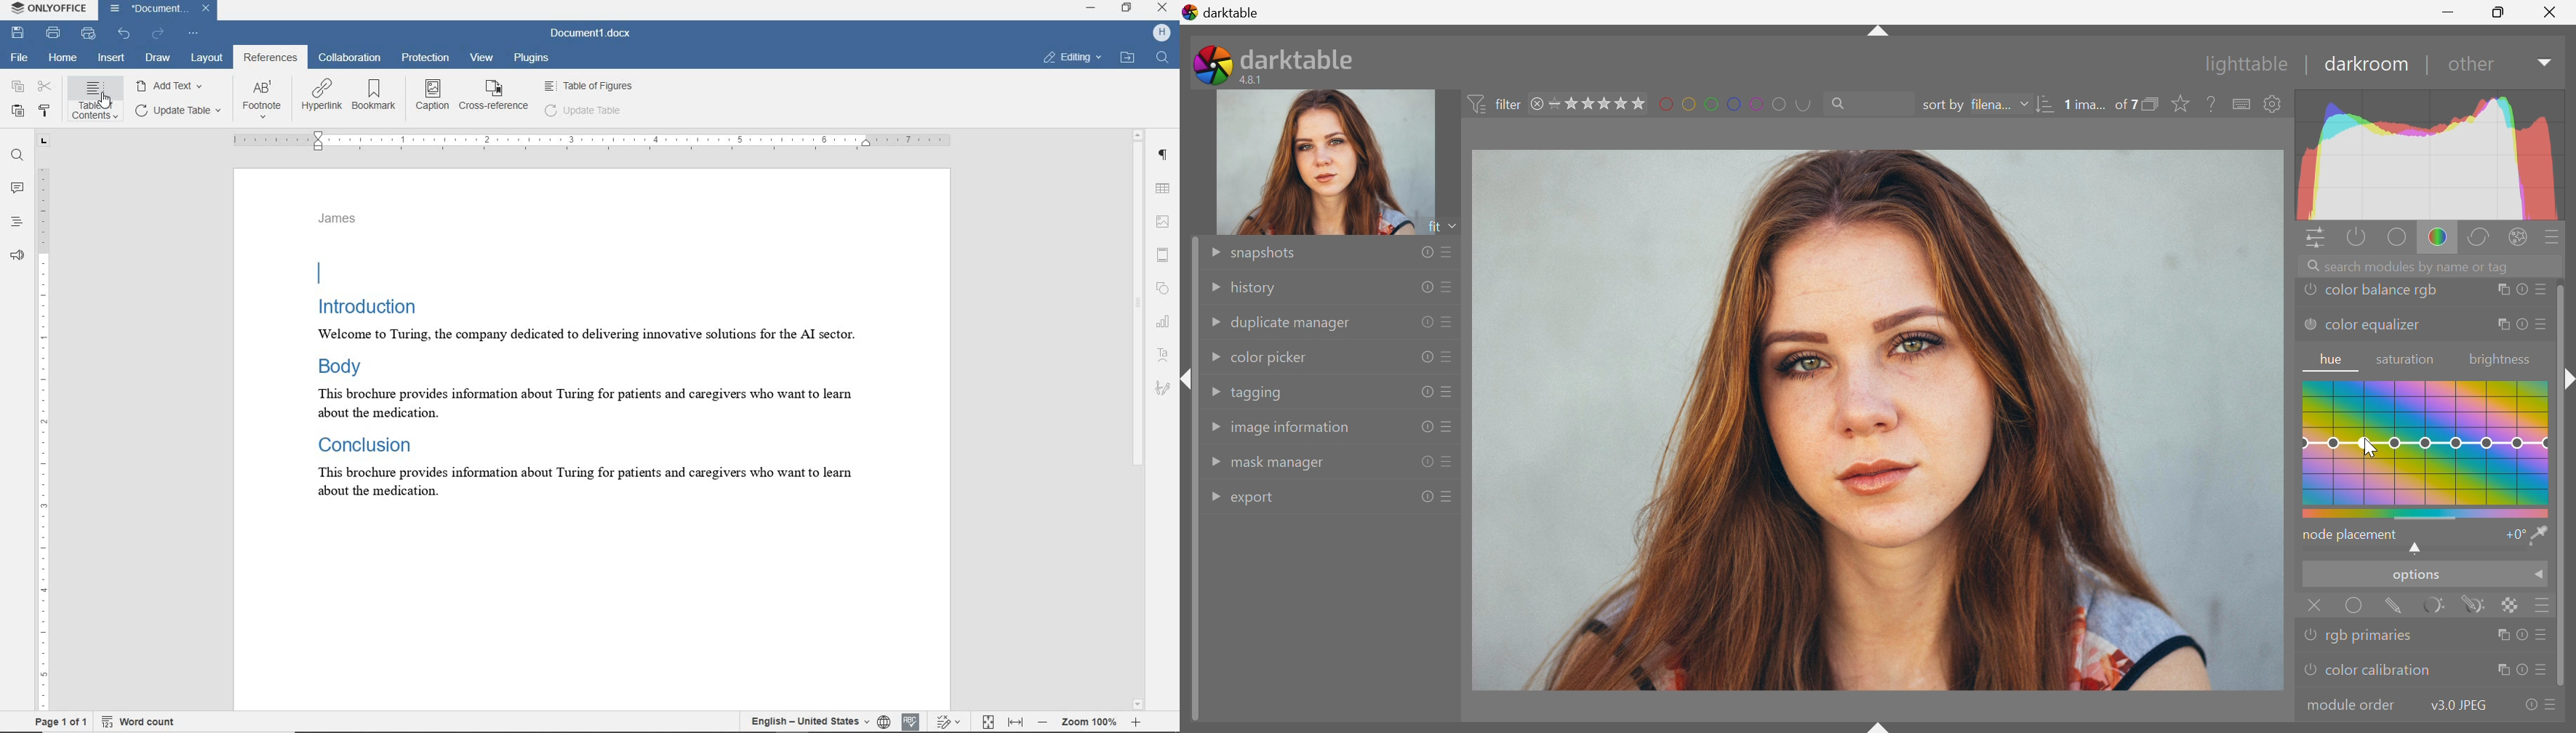 This screenshot has width=2576, height=756. Describe the element at coordinates (2308, 672) in the screenshot. I see `'color calibration' is switched off` at that location.